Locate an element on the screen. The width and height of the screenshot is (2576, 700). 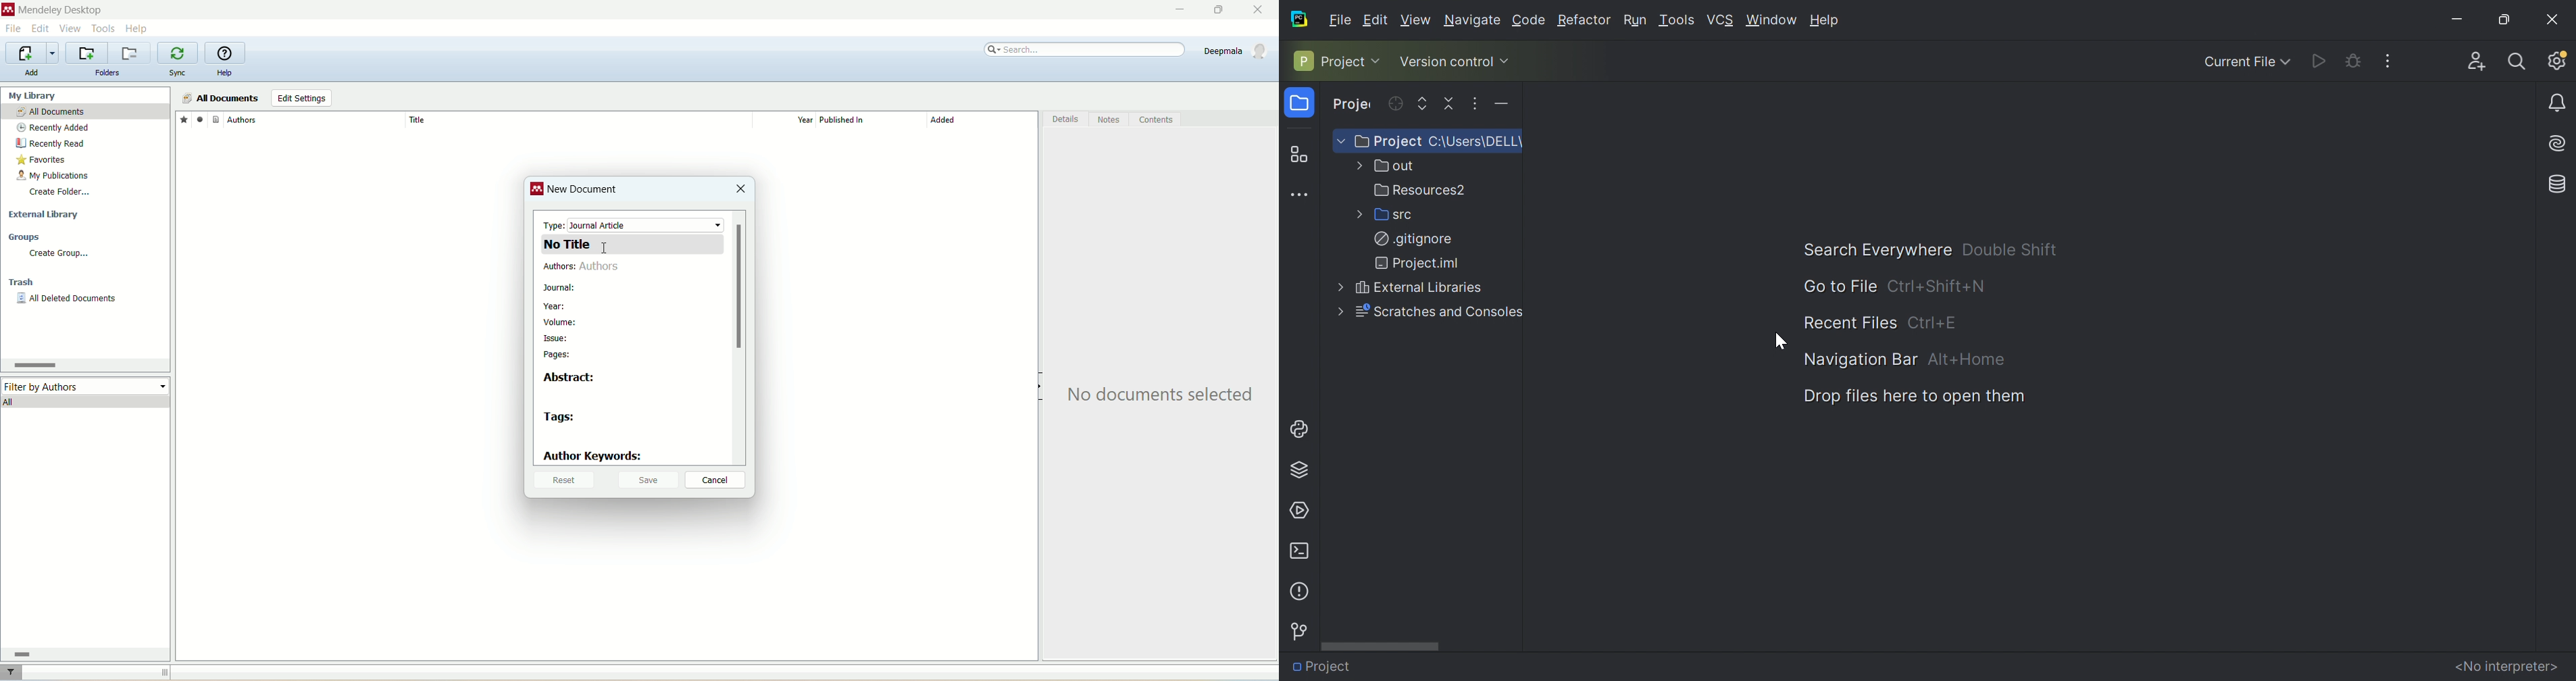
import is located at coordinates (30, 53).